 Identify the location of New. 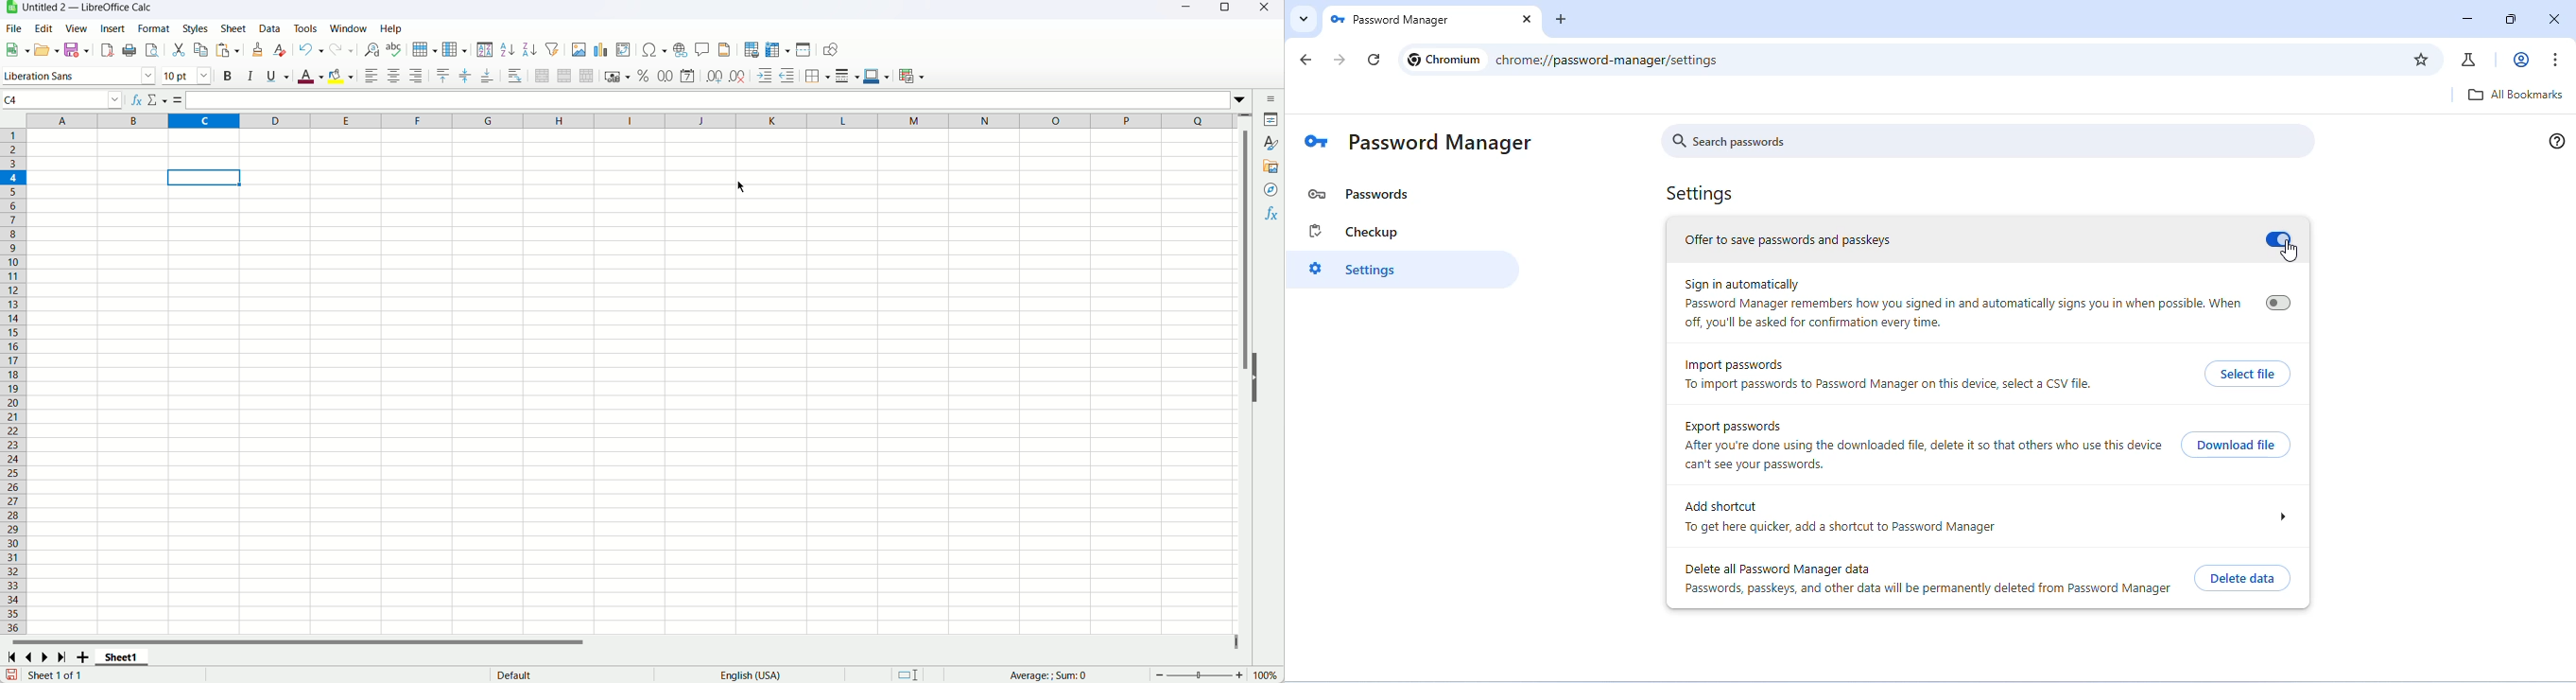
(17, 47).